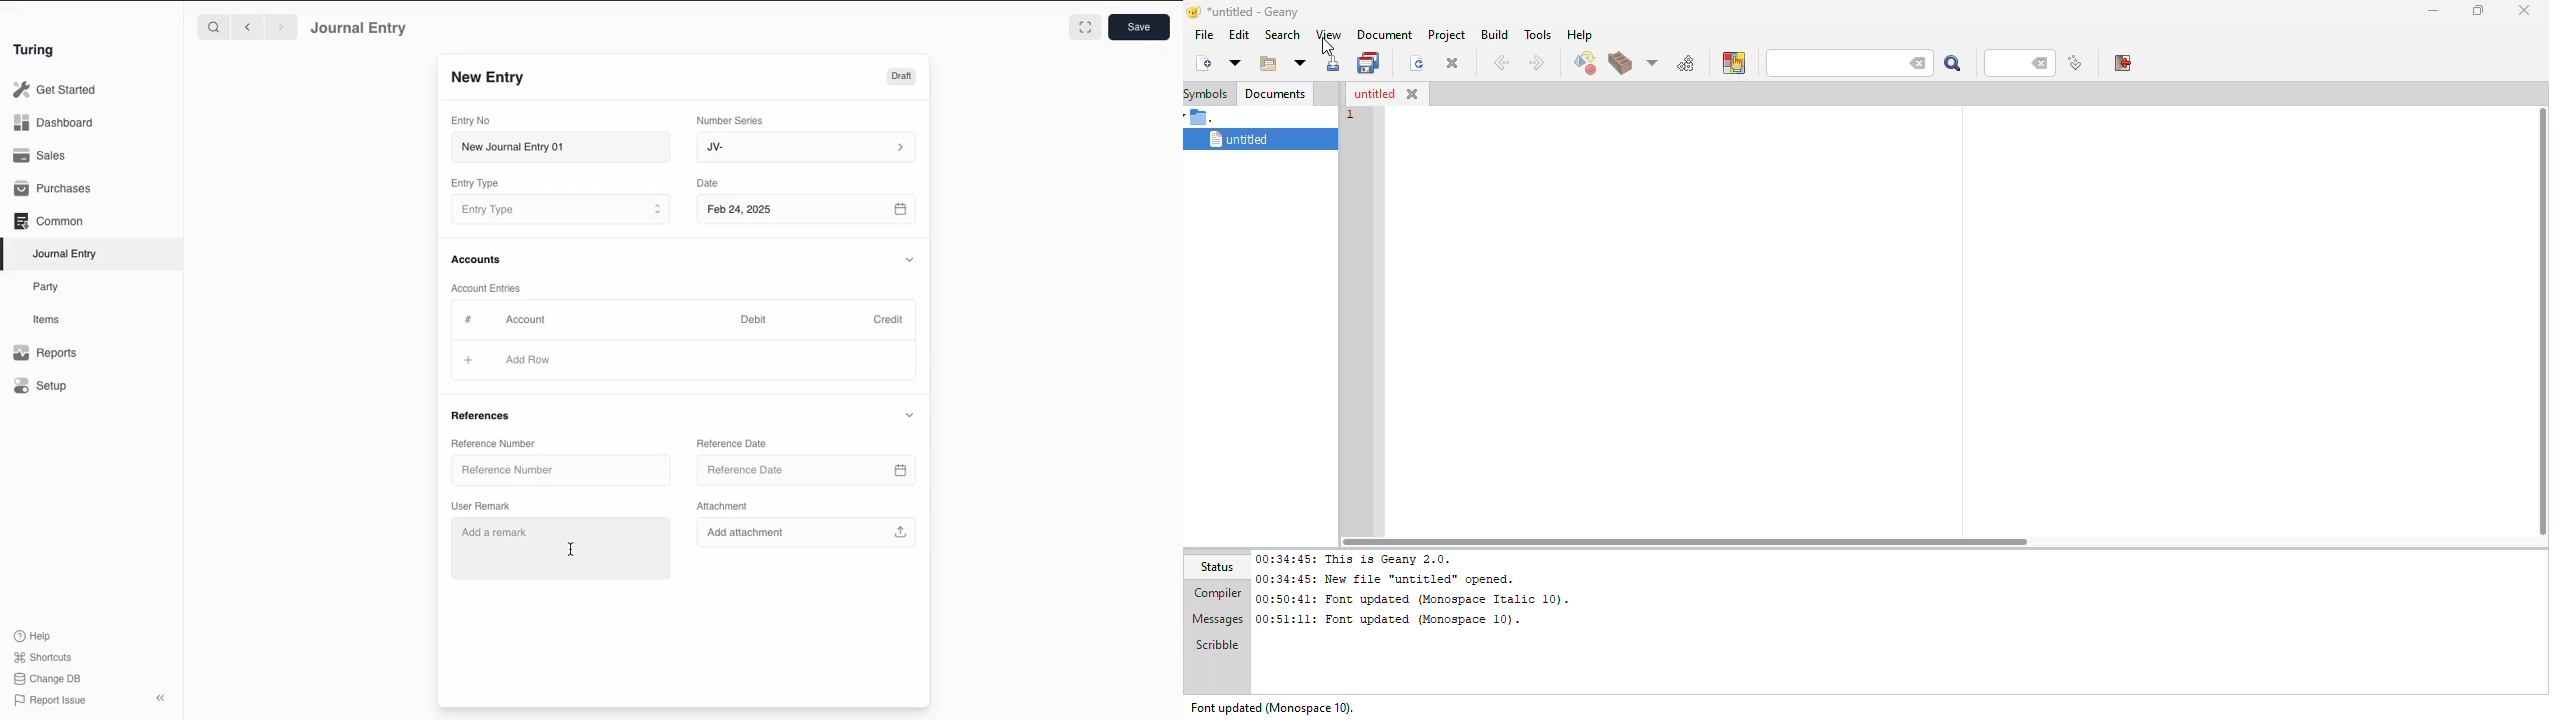 The image size is (2576, 728). Describe the element at coordinates (282, 26) in the screenshot. I see `Forward` at that location.